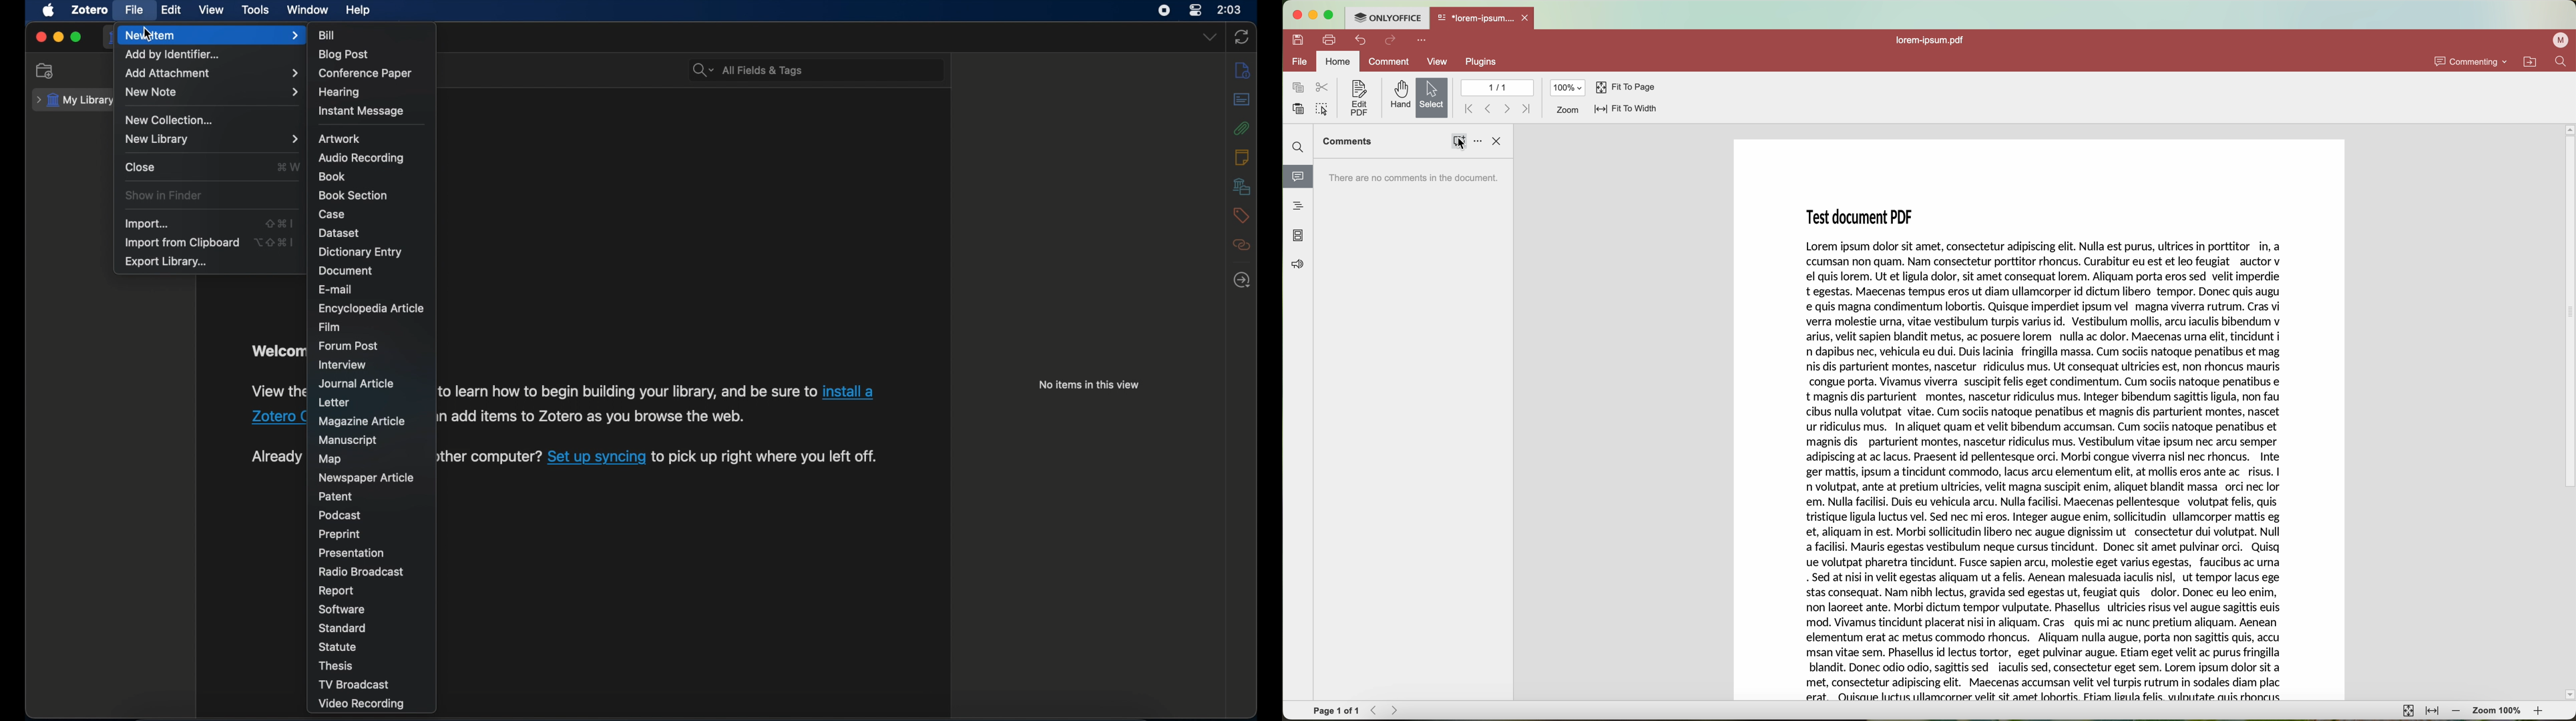  What do you see at coordinates (1297, 179) in the screenshot?
I see `click on comments` at bounding box center [1297, 179].